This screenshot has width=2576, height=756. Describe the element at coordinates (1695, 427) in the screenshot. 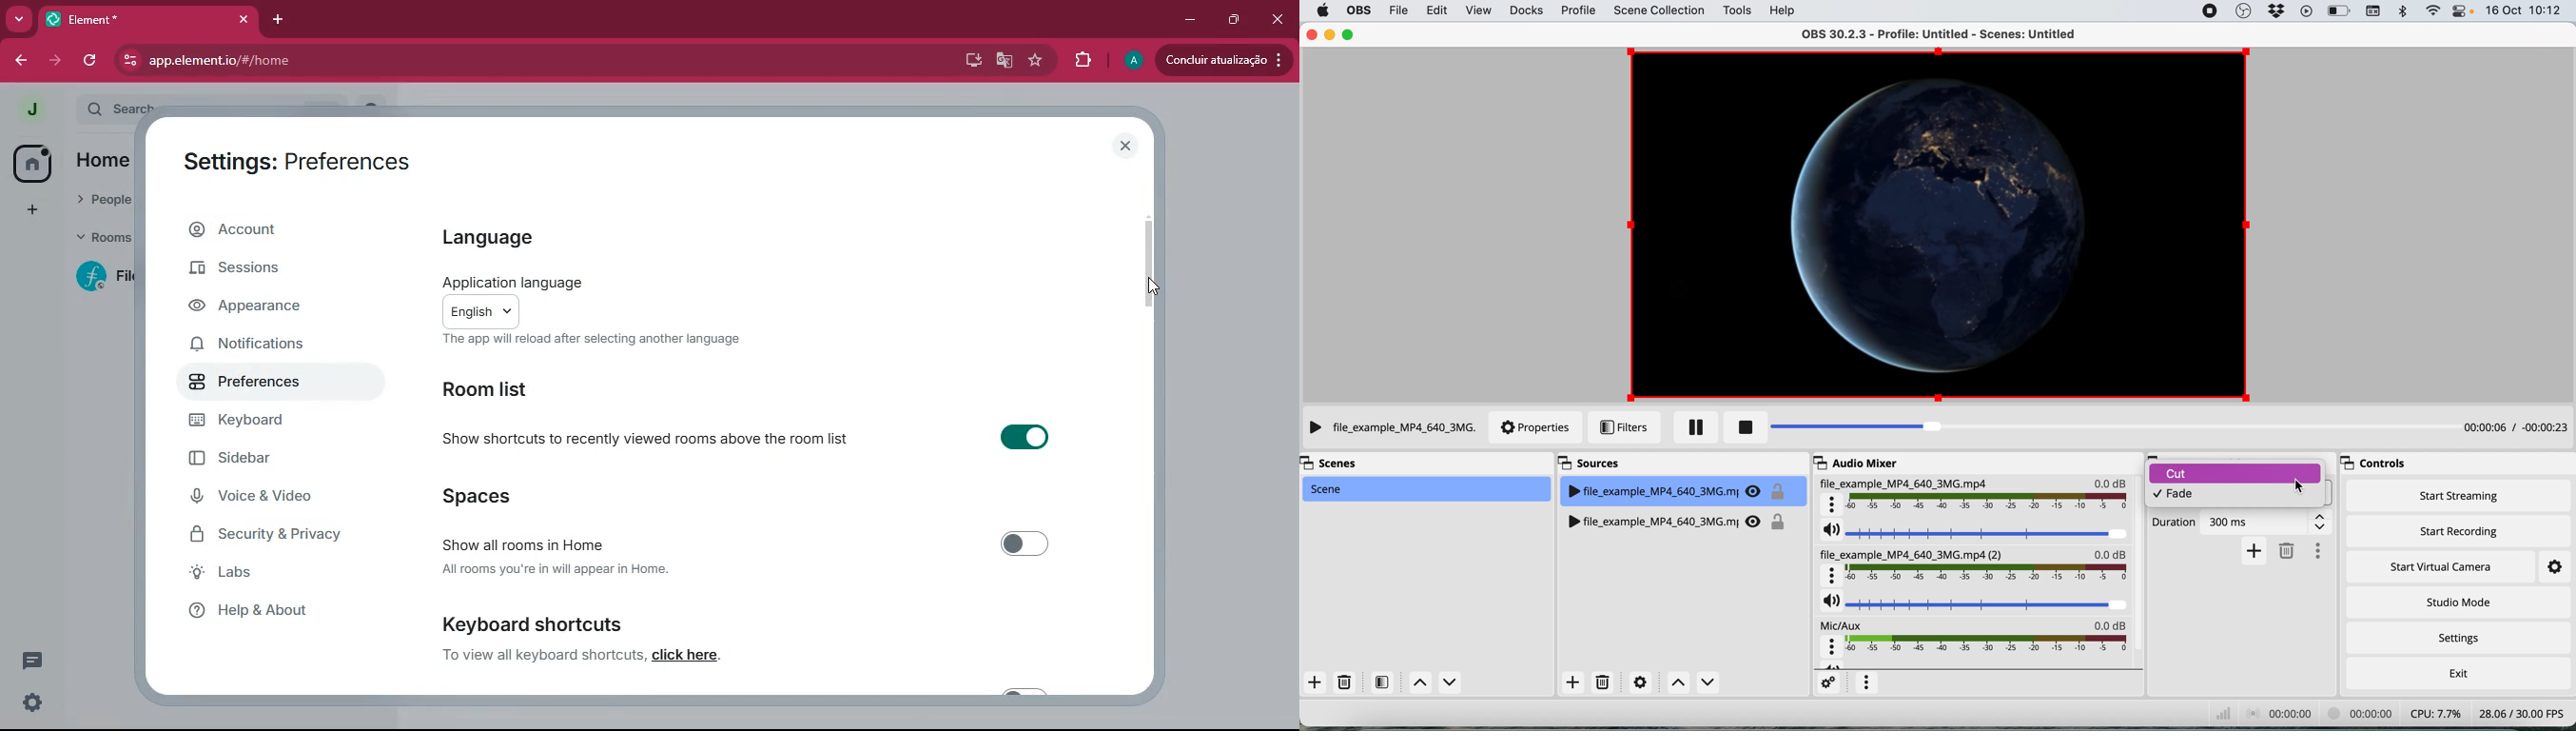

I see `pause` at that location.